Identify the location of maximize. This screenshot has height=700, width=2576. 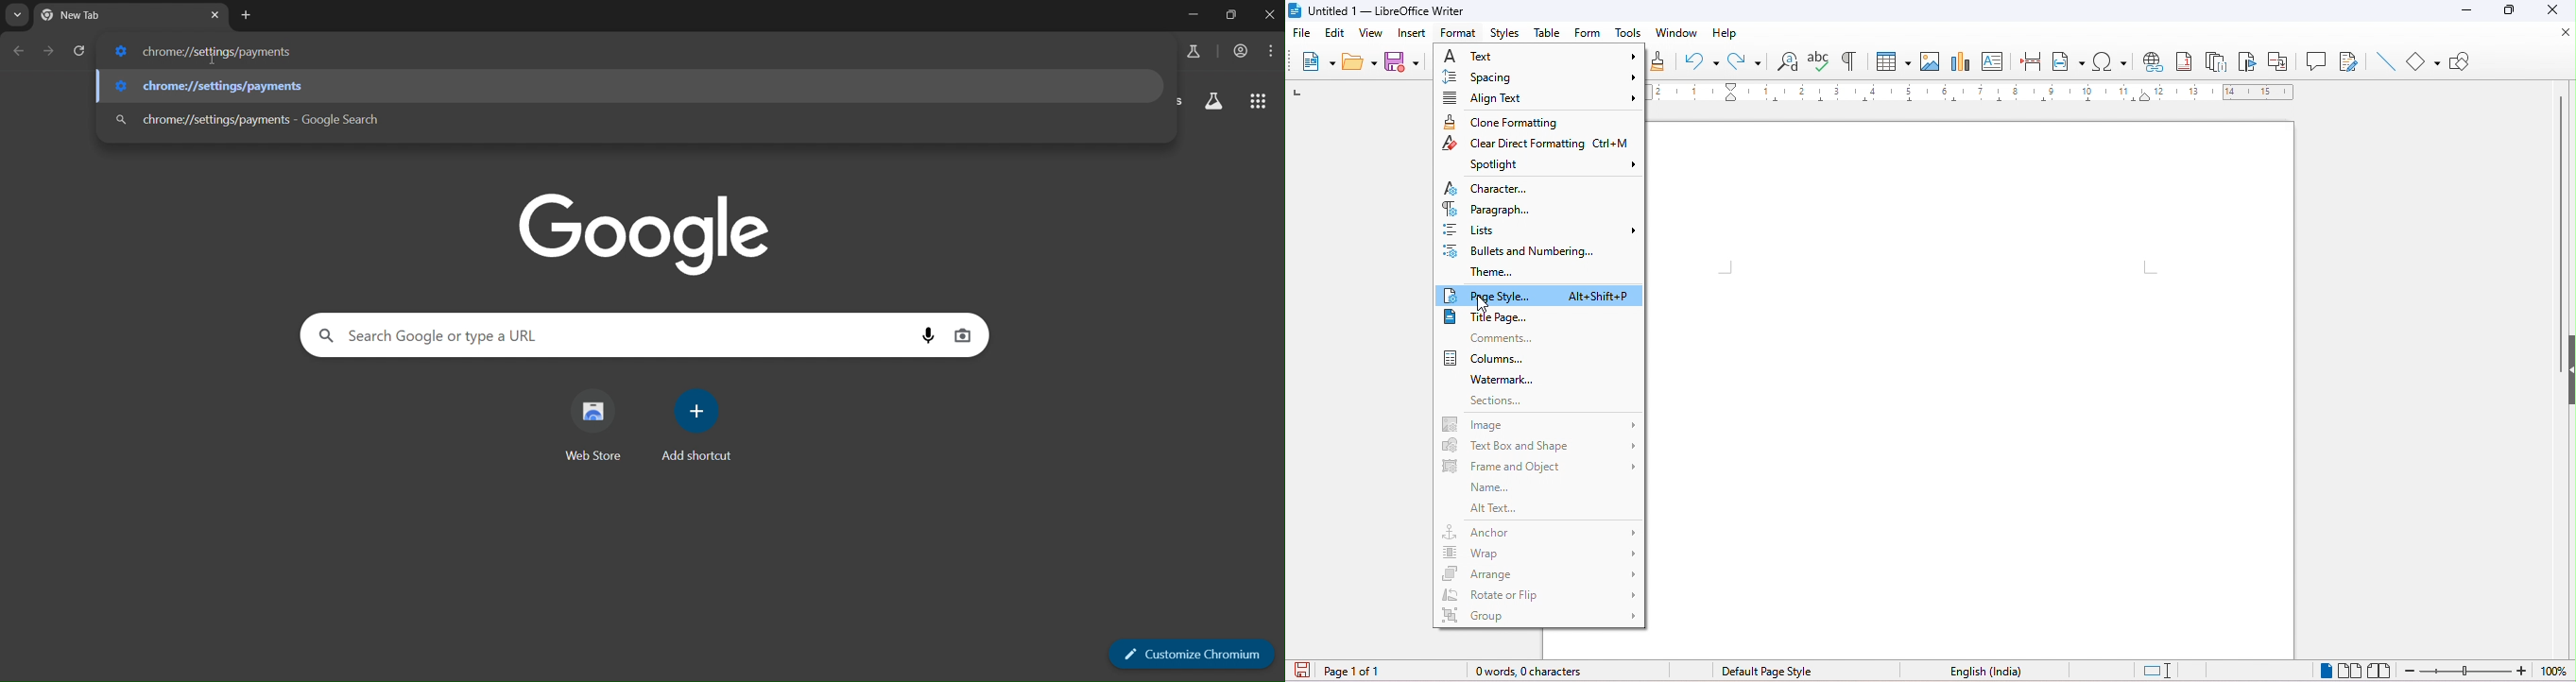
(2513, 10).